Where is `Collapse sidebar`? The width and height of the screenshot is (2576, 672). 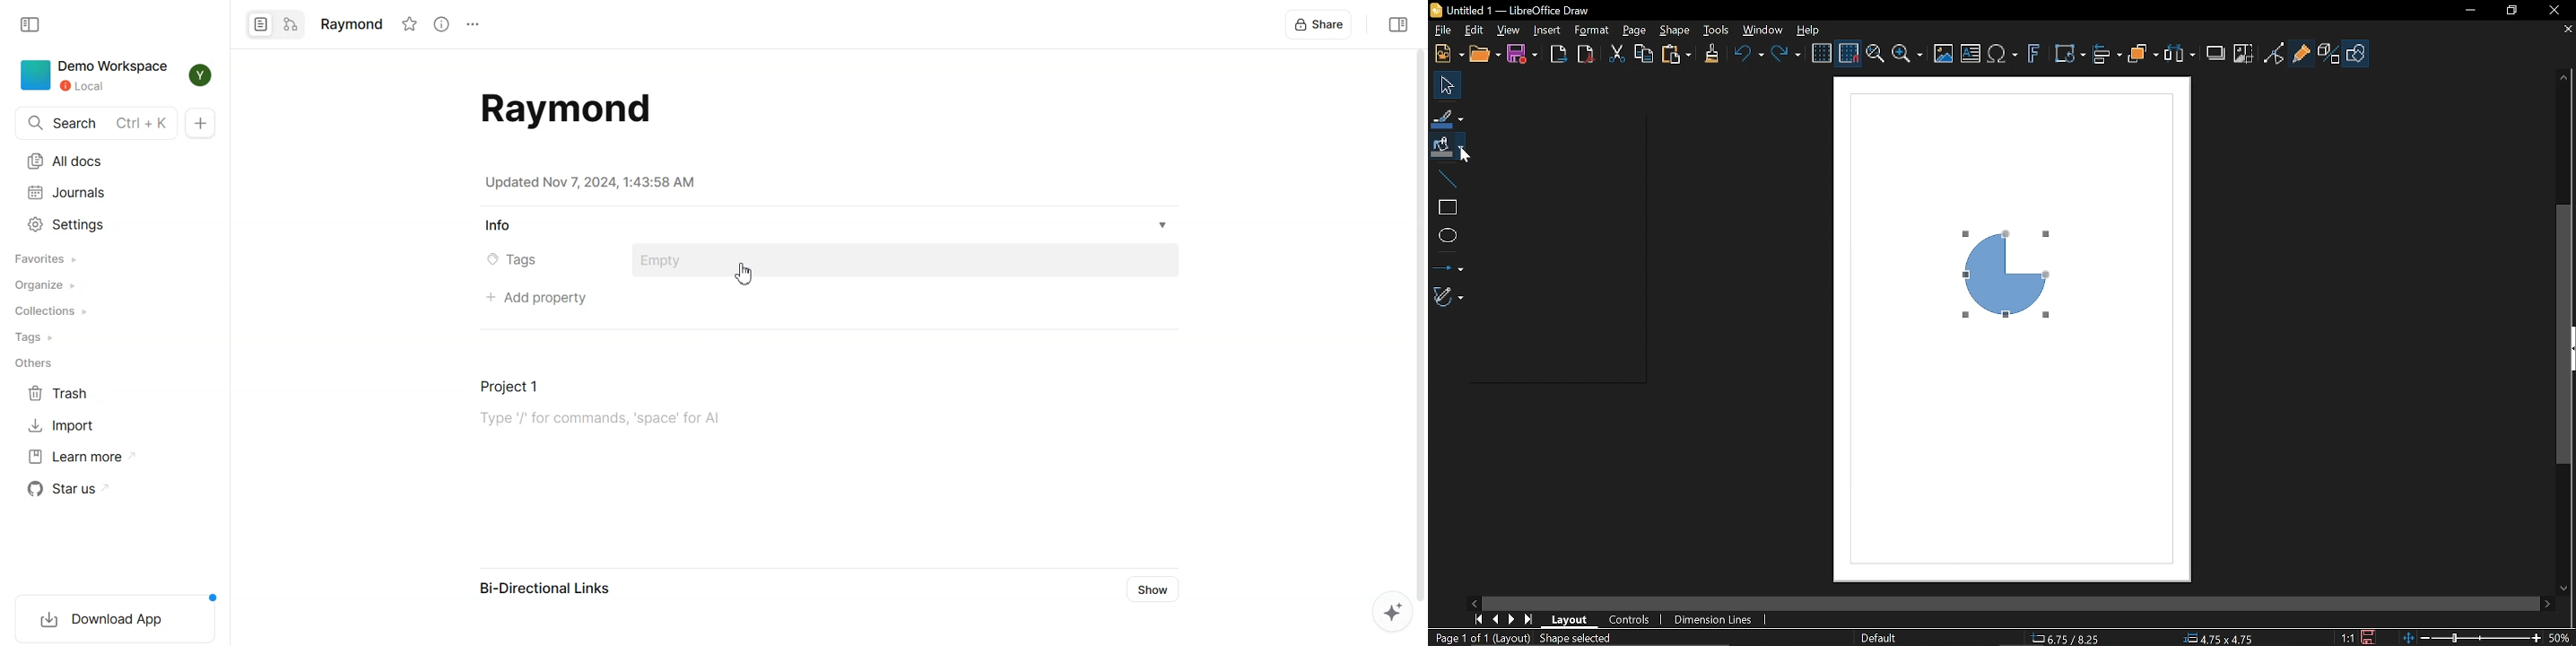
Collapse sidebar is located at coordinates (1397, 25).